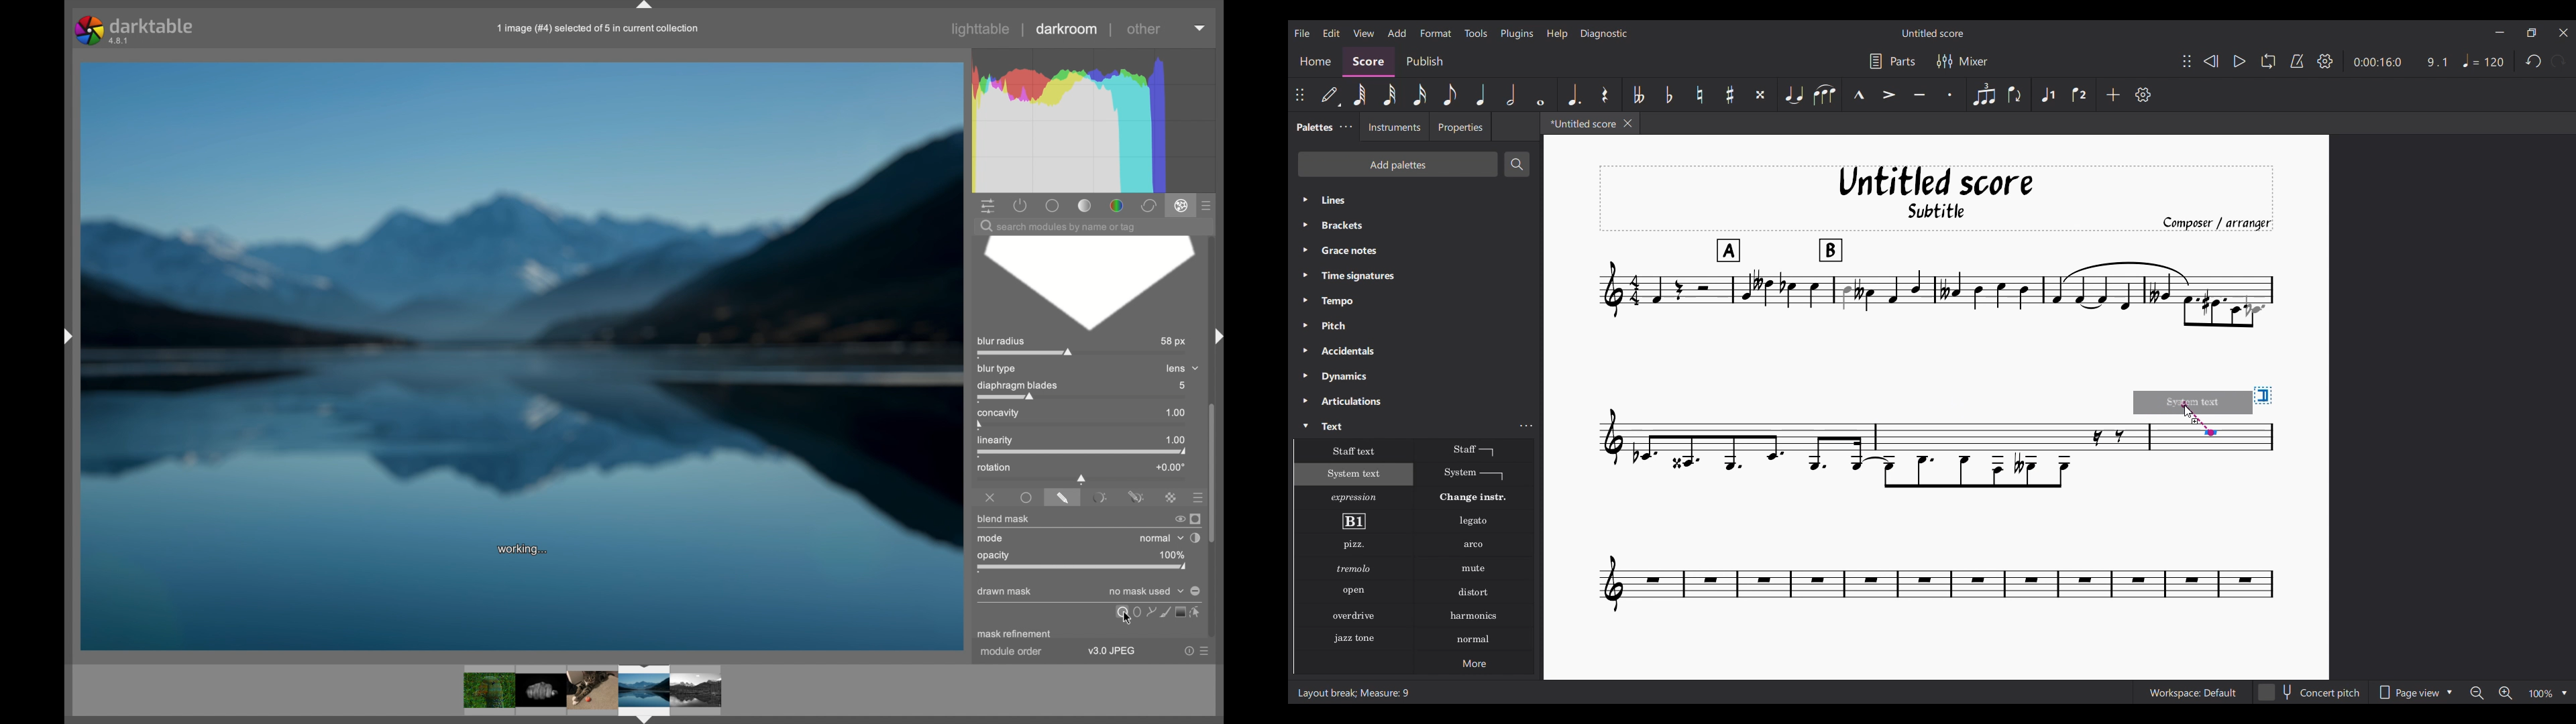 This screenshot has width=2576, height=728. I want to click on Toggle double sharp, so click(1760, 95).